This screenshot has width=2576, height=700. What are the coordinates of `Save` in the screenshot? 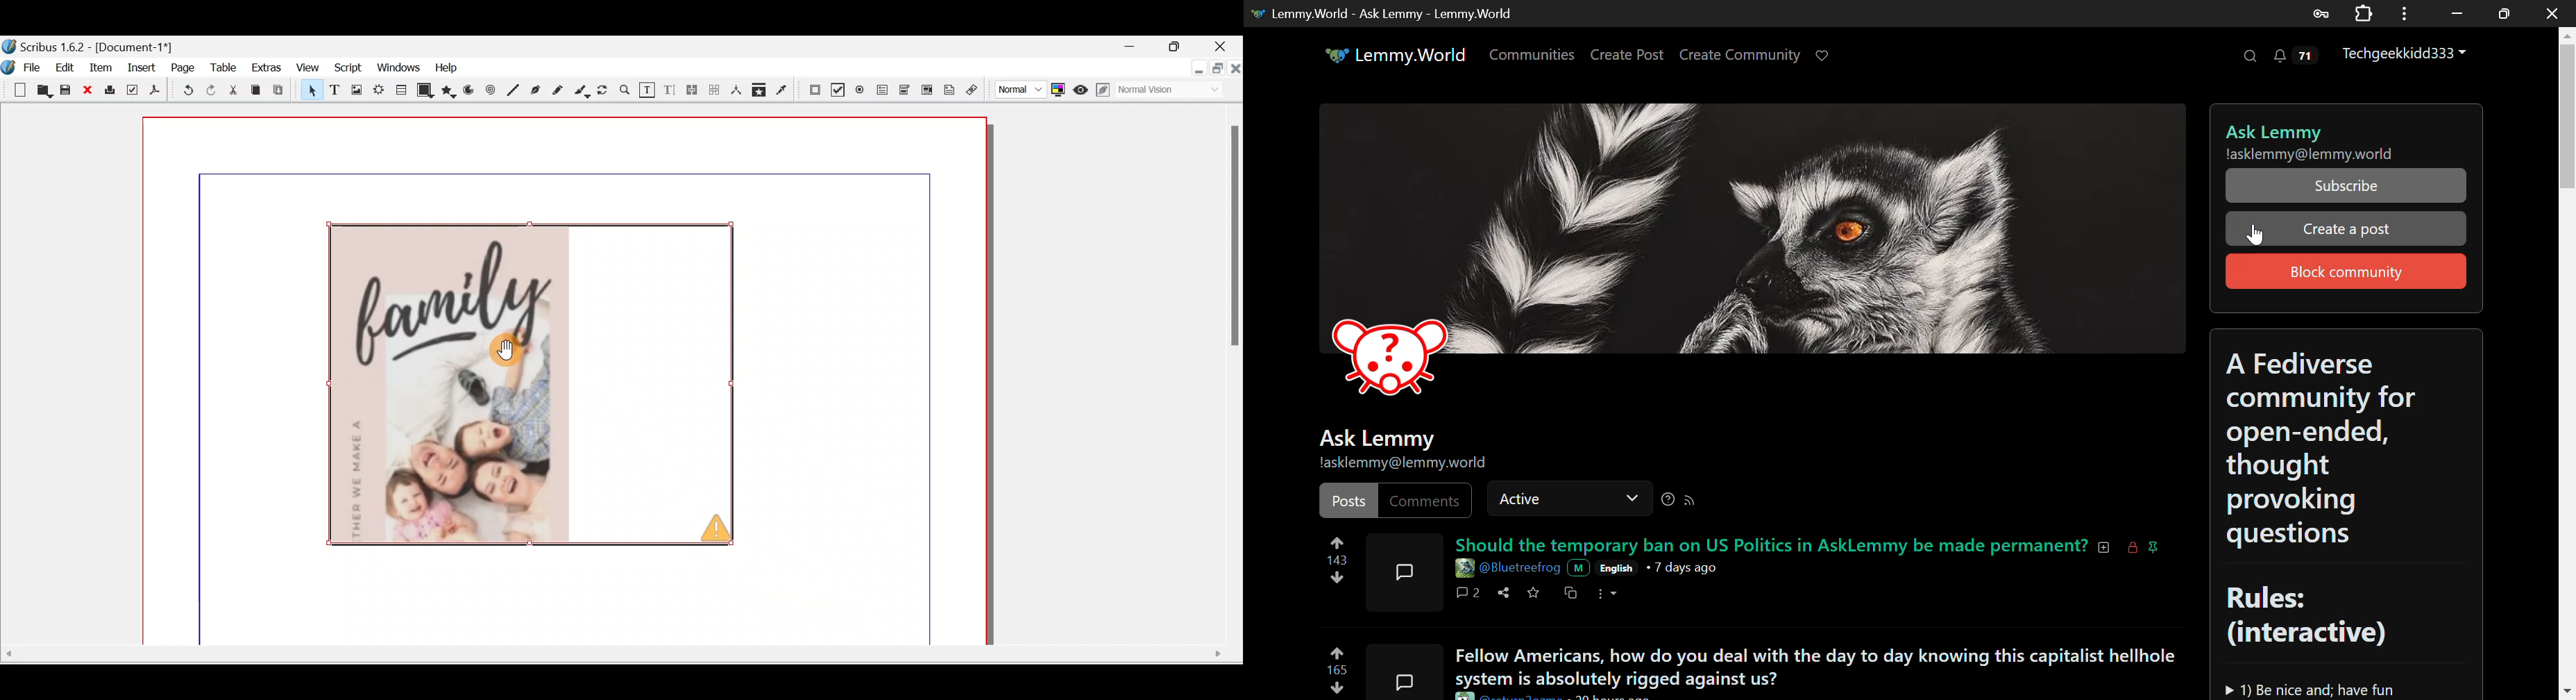 It's located at (1532, 594).